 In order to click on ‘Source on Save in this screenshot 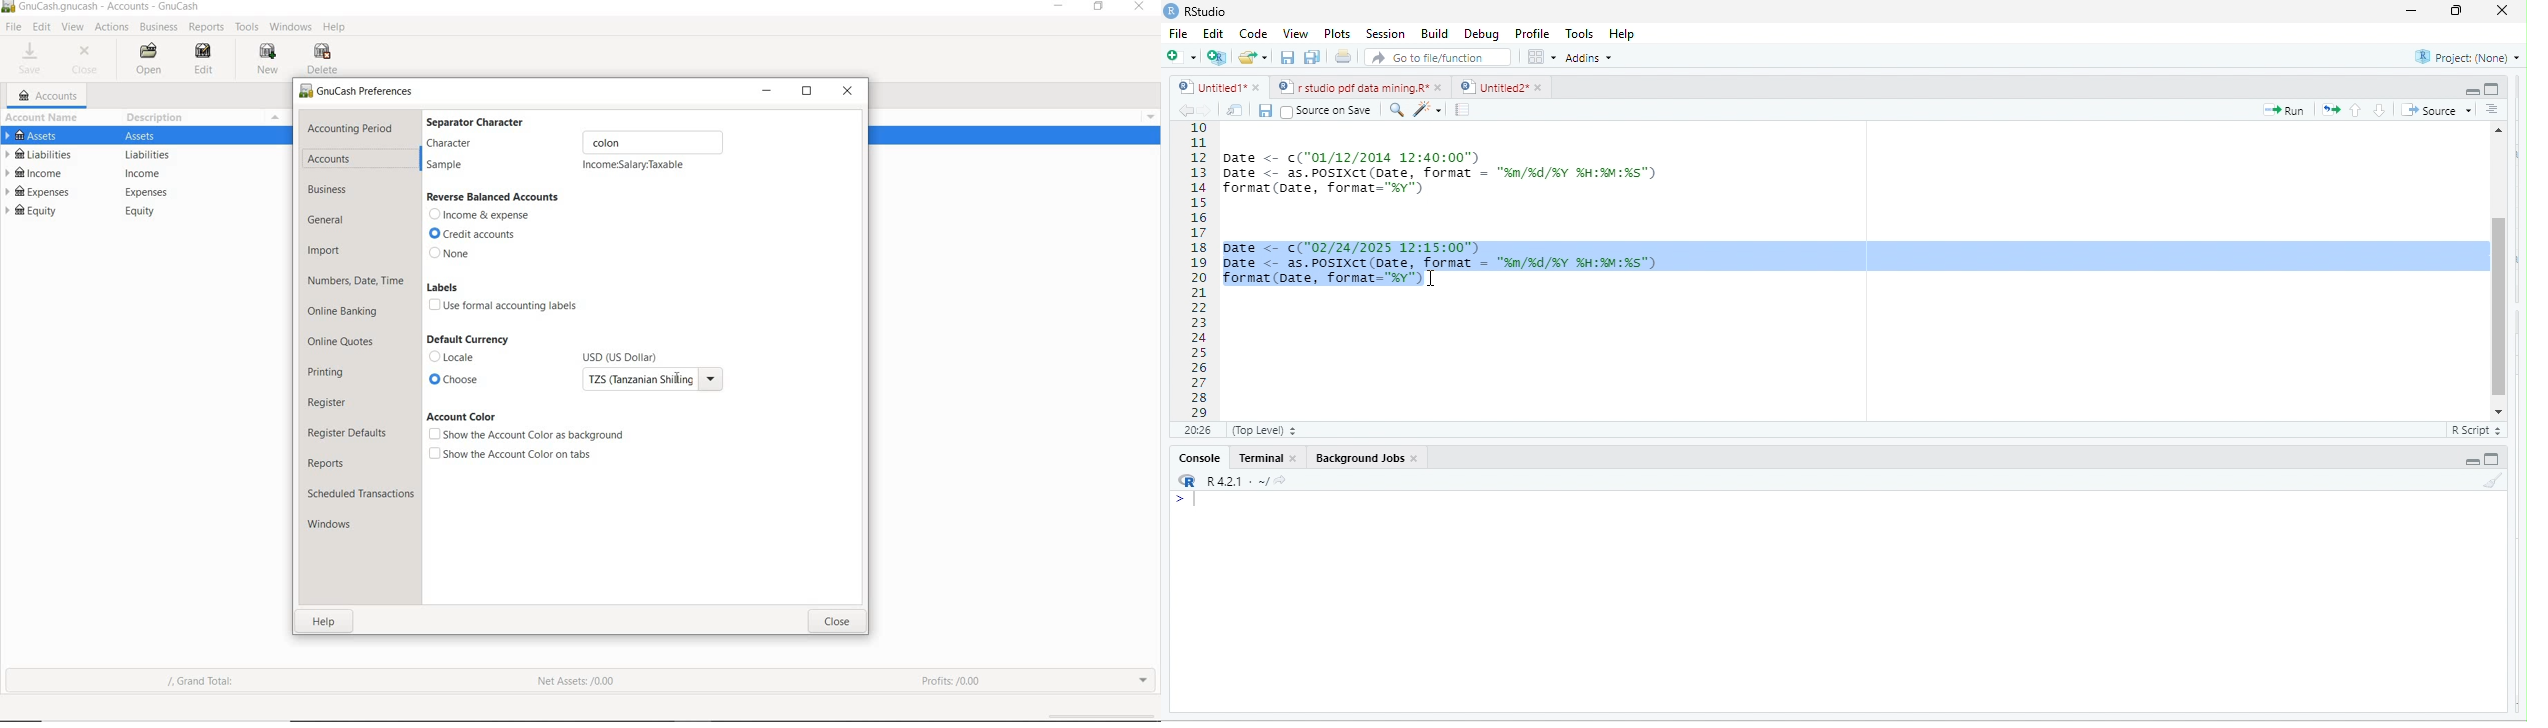, I will do `click(1326, 110)`.